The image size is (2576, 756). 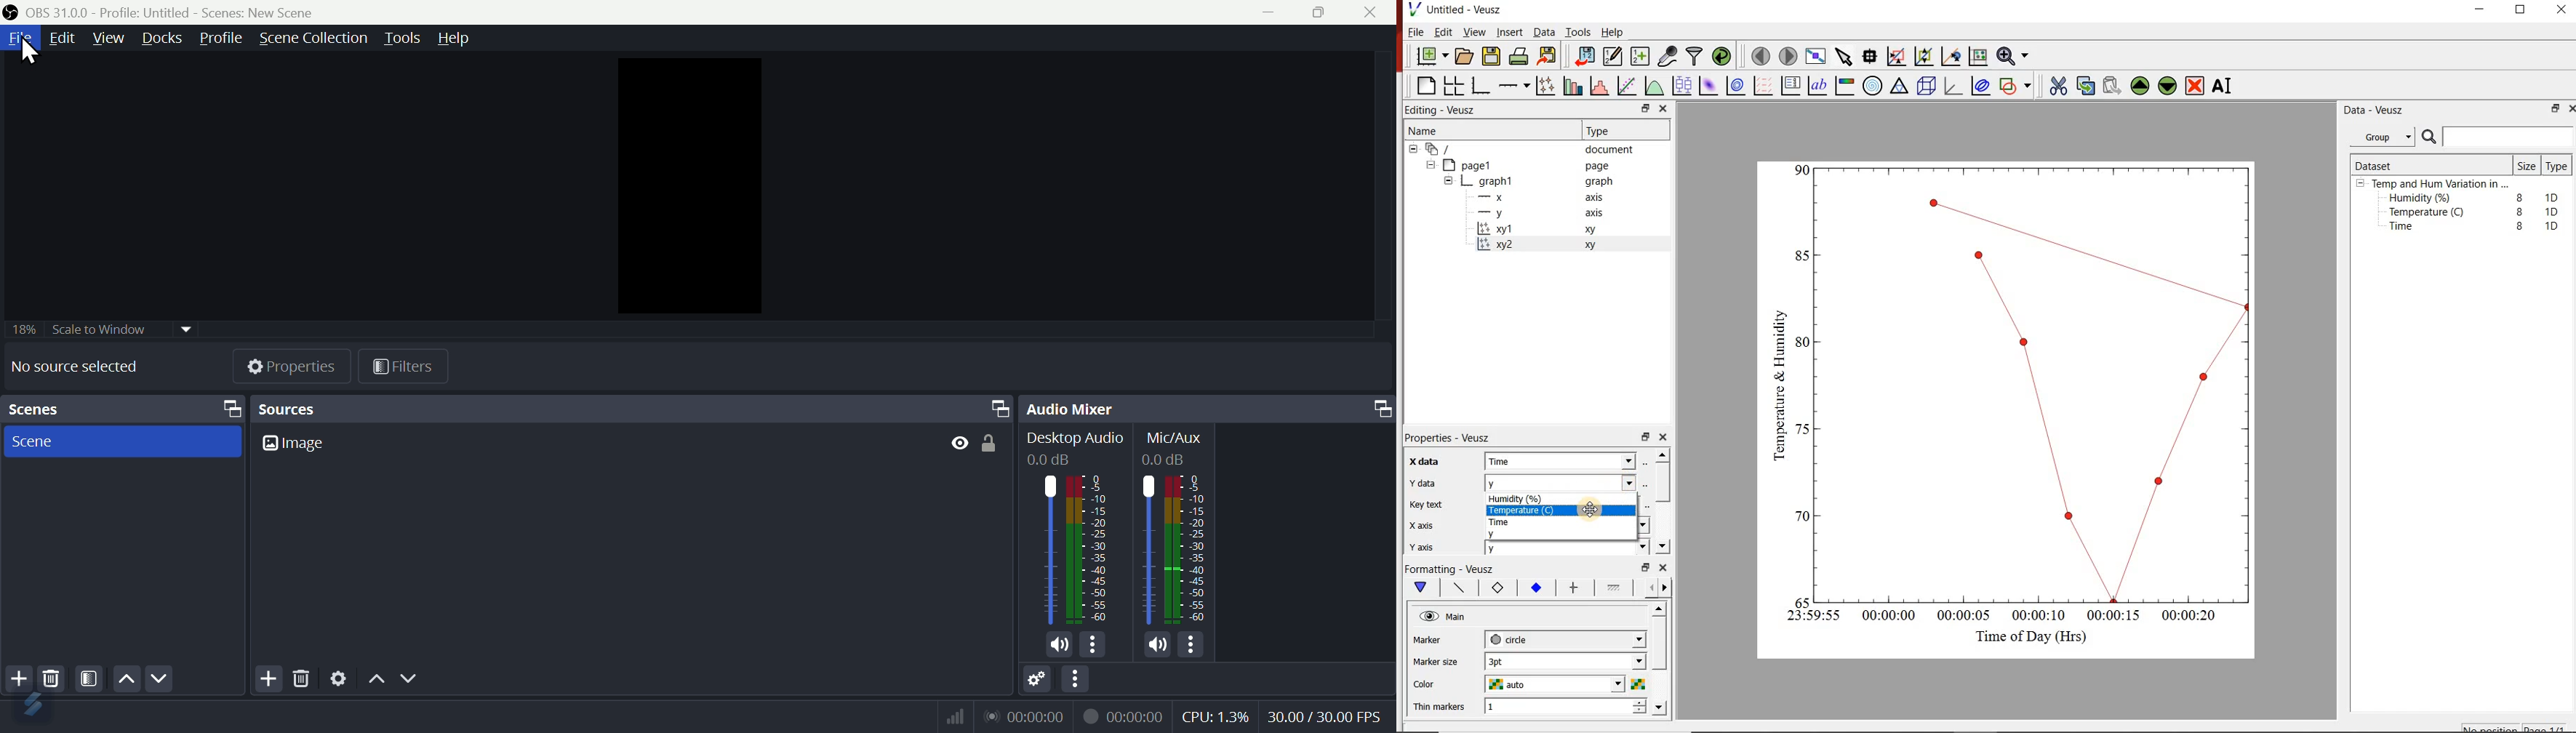 I want to click on , so click(x=985, y=444).